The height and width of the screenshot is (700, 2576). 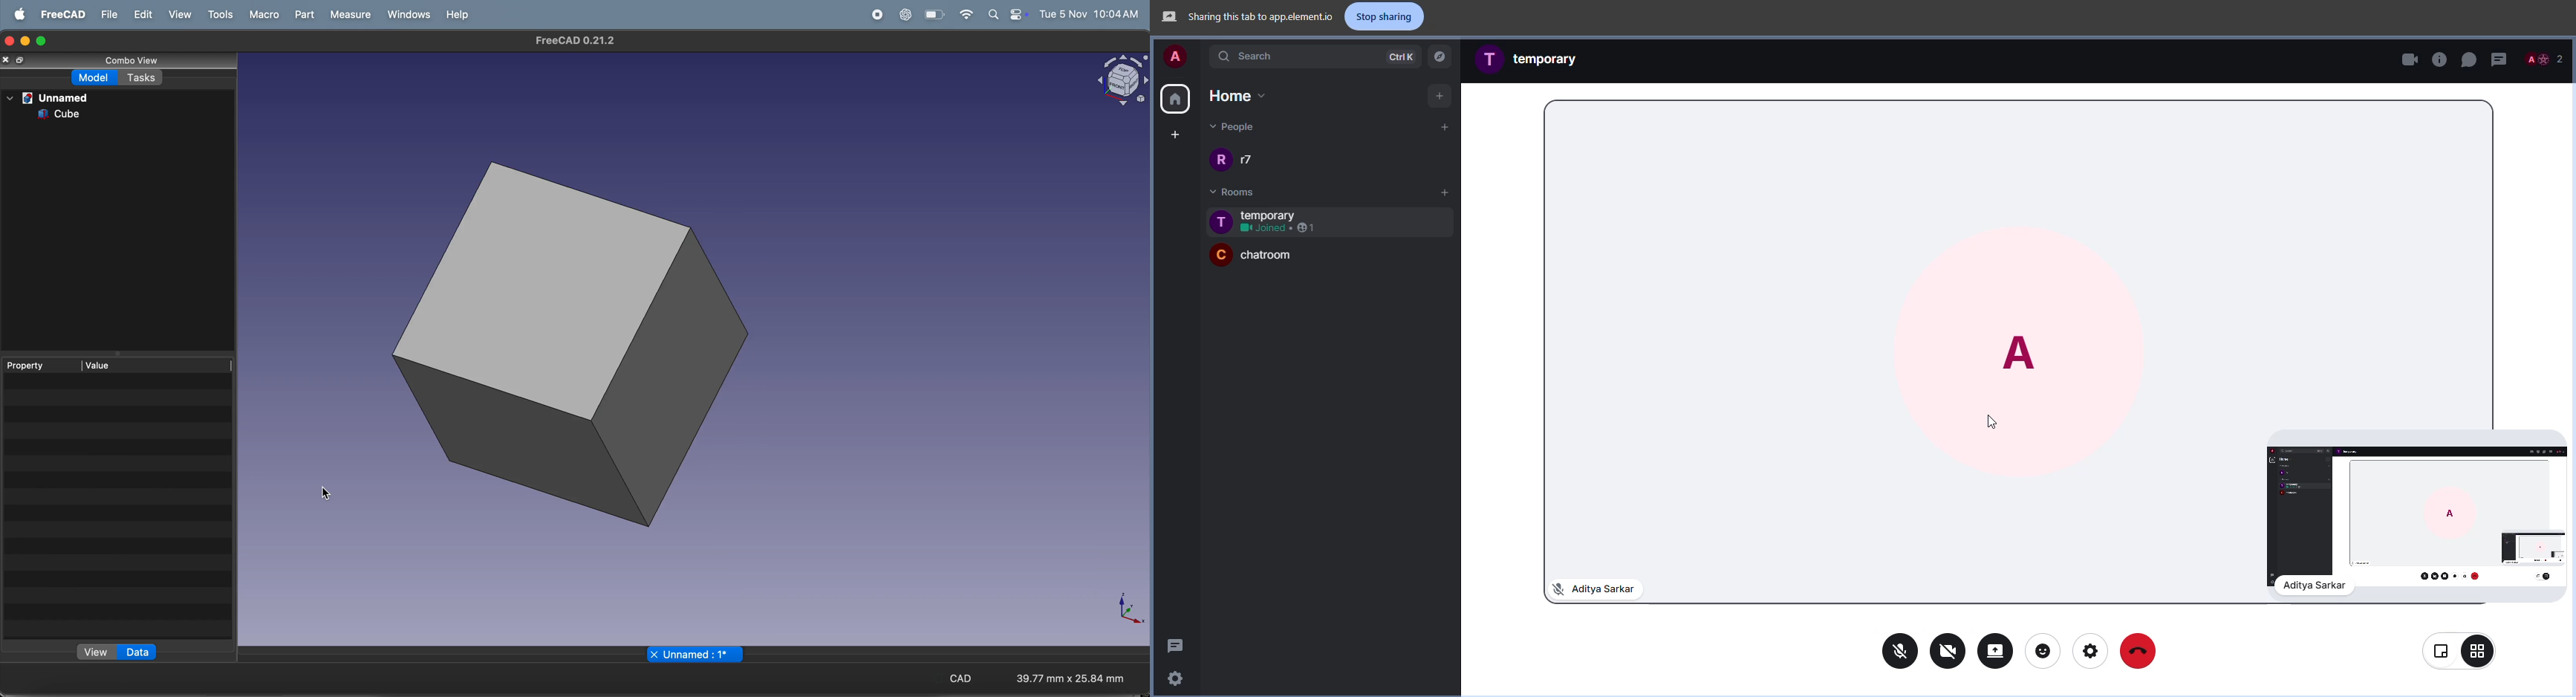 What do you see at coordinates (1019, 16) in the screenshot?
I see `battery` at bounding box center [1019, 16].